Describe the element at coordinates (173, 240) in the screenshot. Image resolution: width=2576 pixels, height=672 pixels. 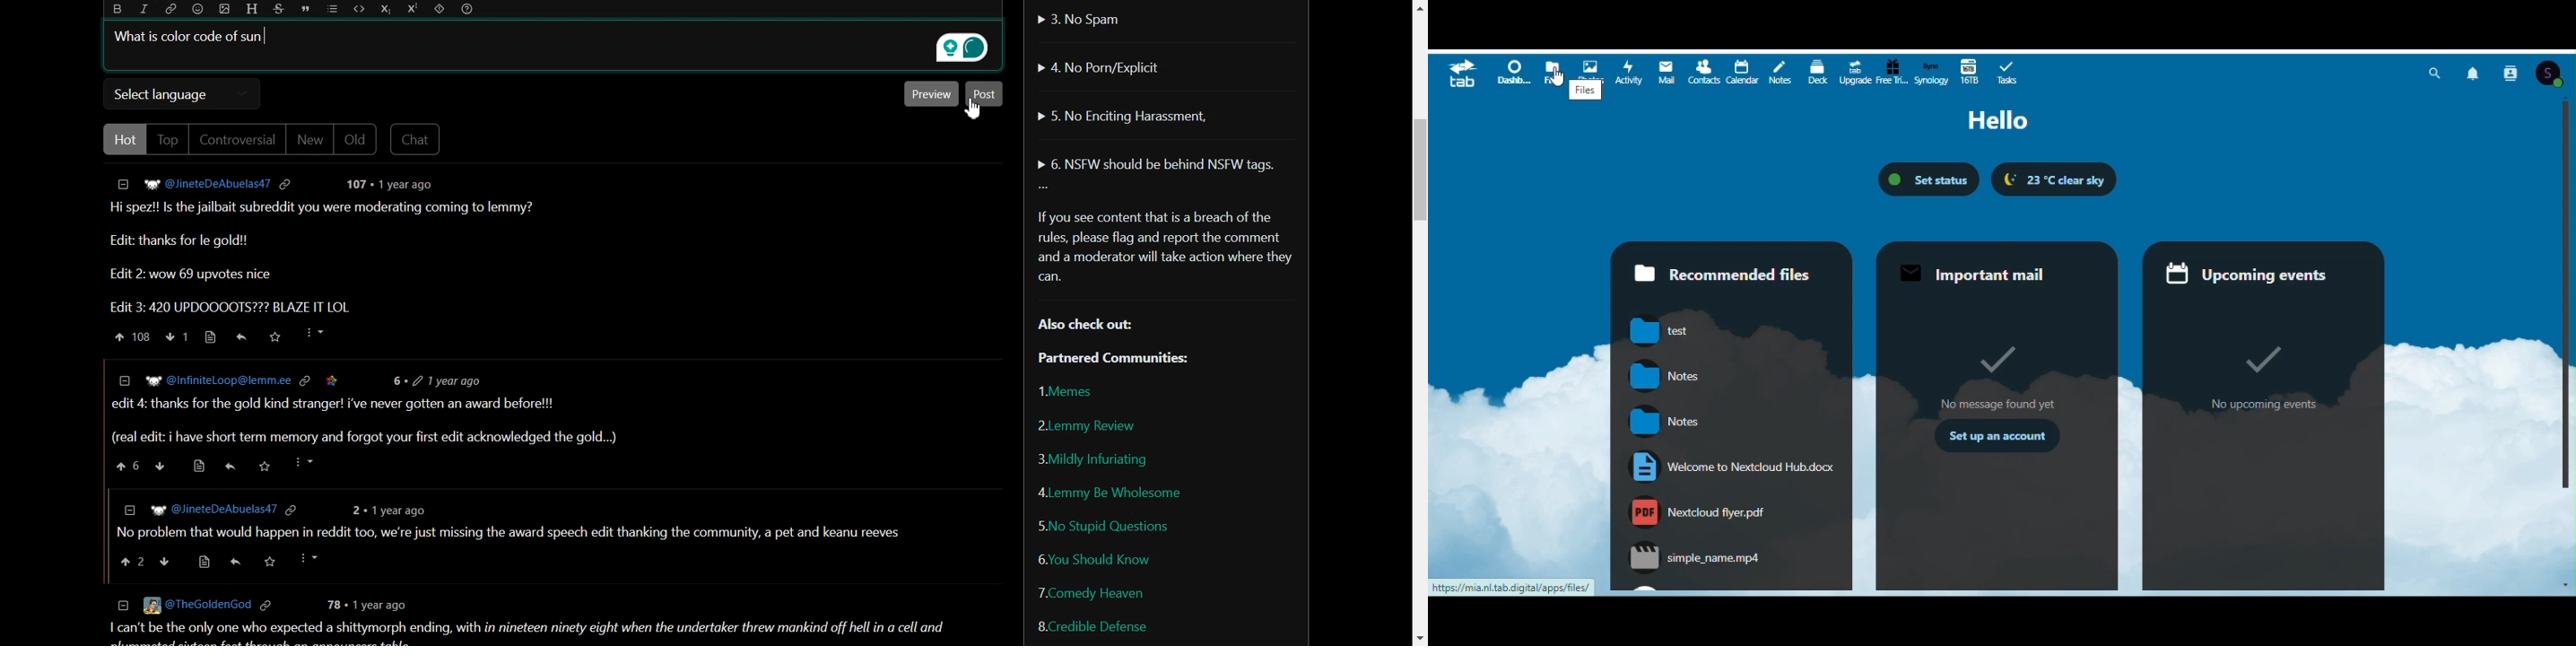
I see `Edit: thanks for le gold!!` at that location.